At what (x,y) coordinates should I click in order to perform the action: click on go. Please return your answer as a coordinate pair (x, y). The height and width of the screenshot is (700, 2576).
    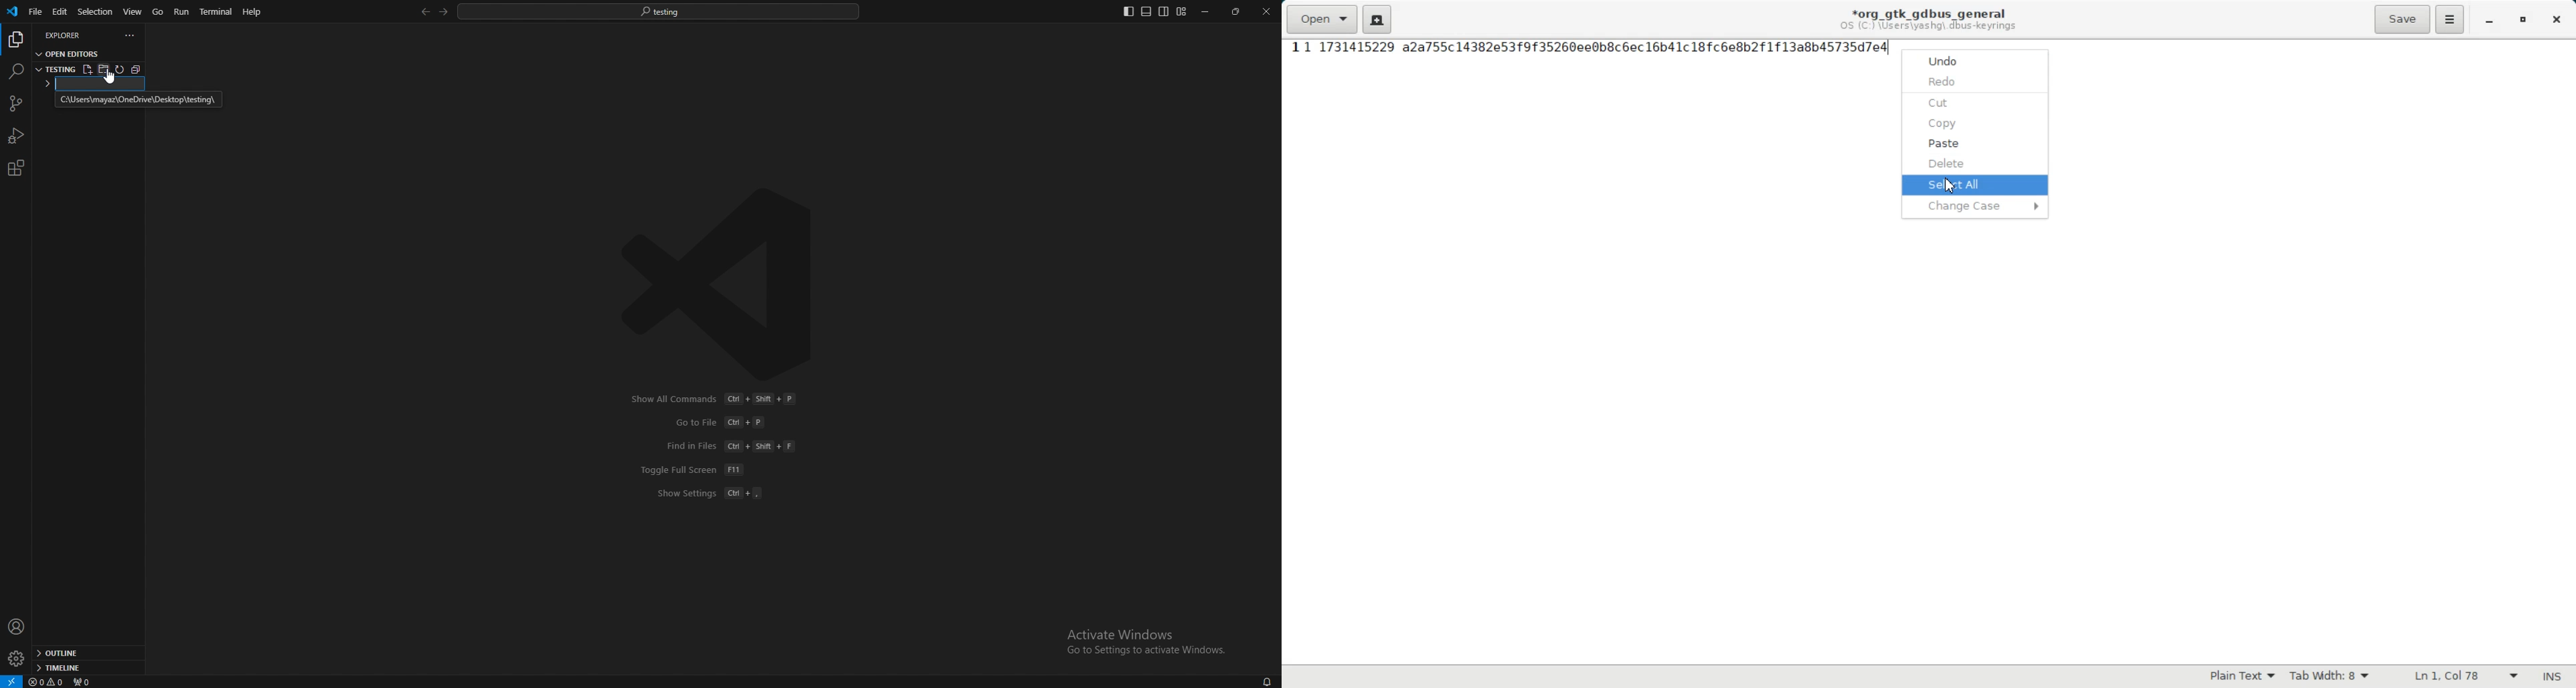
    Looking at the image, I should click on (158, 12).